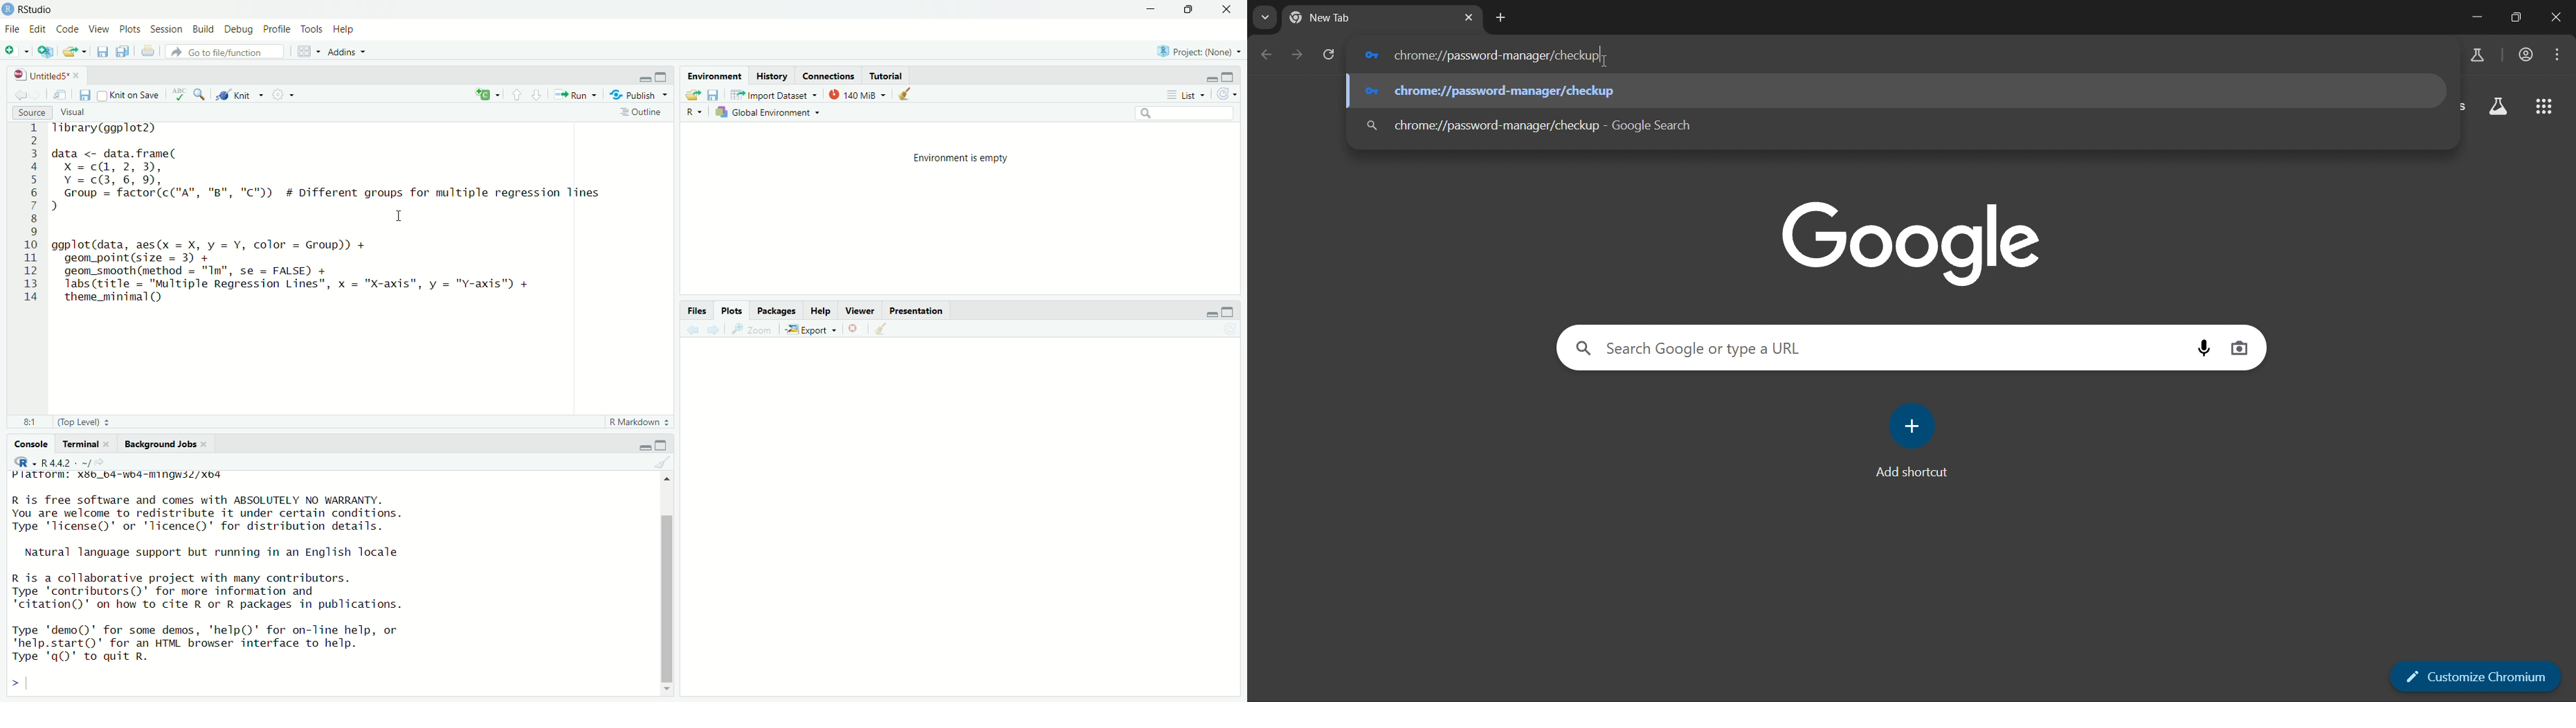 The width and height of the screenshot is (2576, 728). I want to click on Edit, so click(39, 30).